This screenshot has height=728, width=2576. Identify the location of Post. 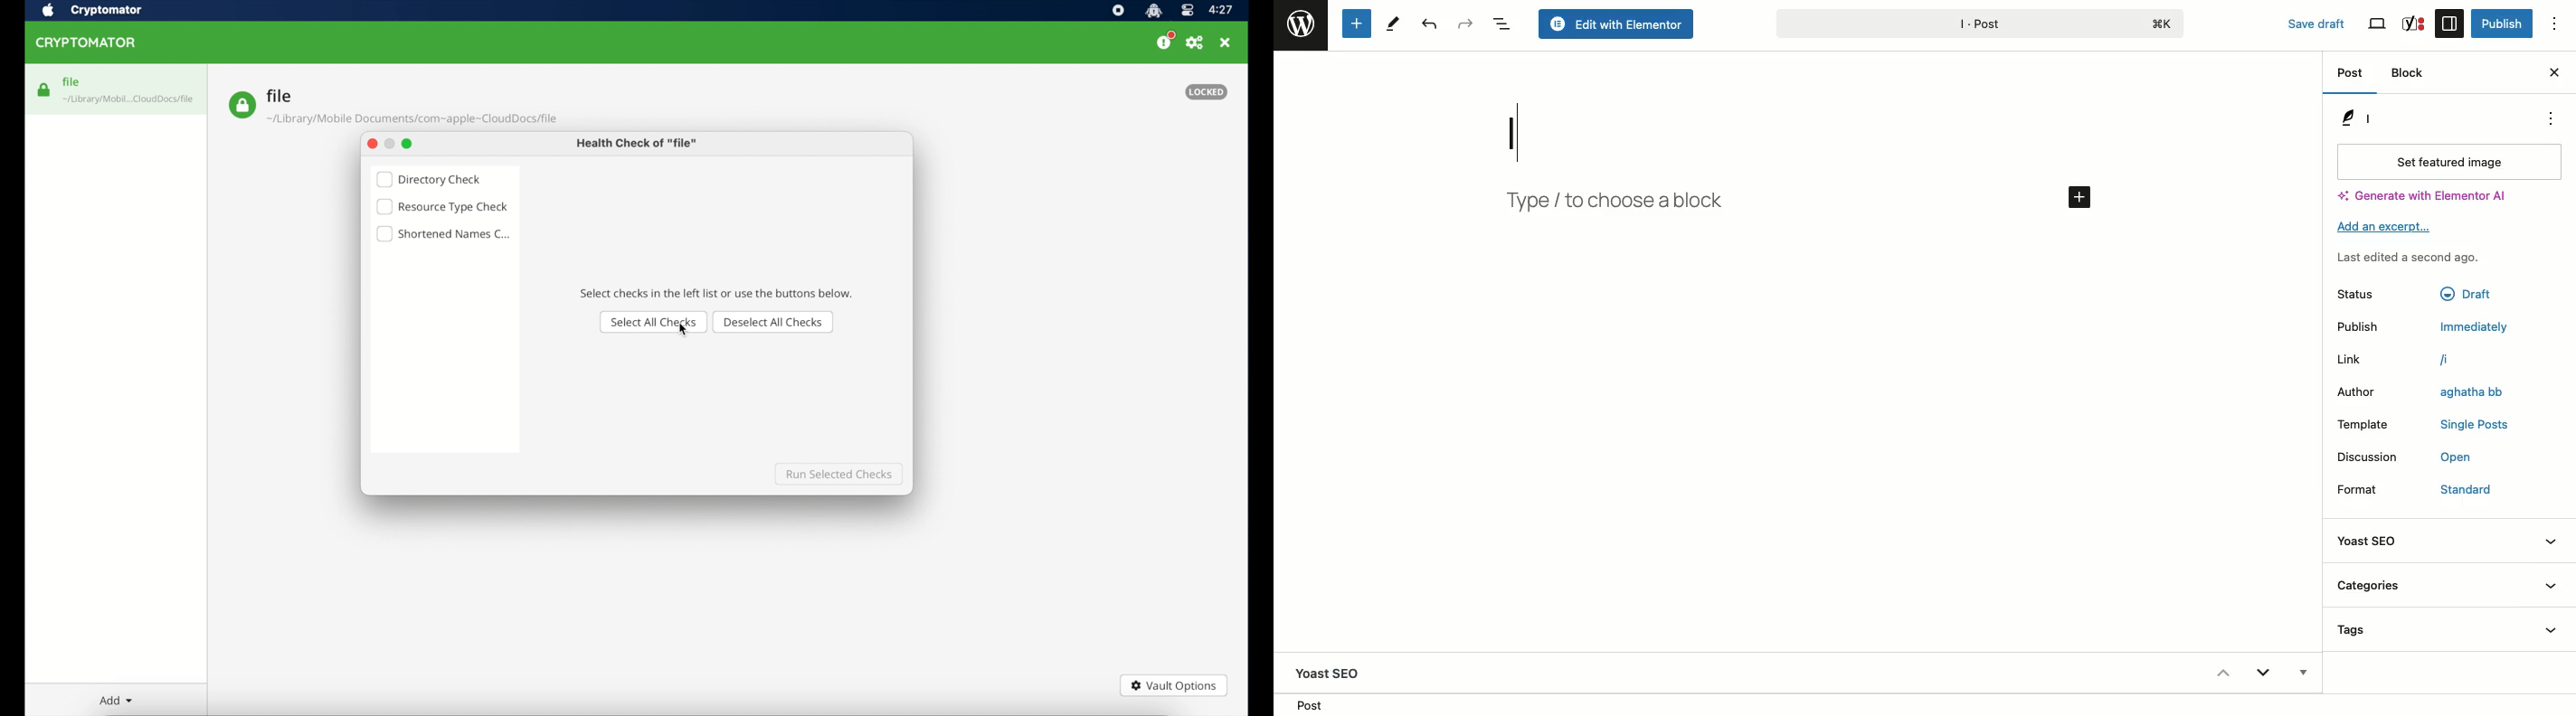
(1315, 704).